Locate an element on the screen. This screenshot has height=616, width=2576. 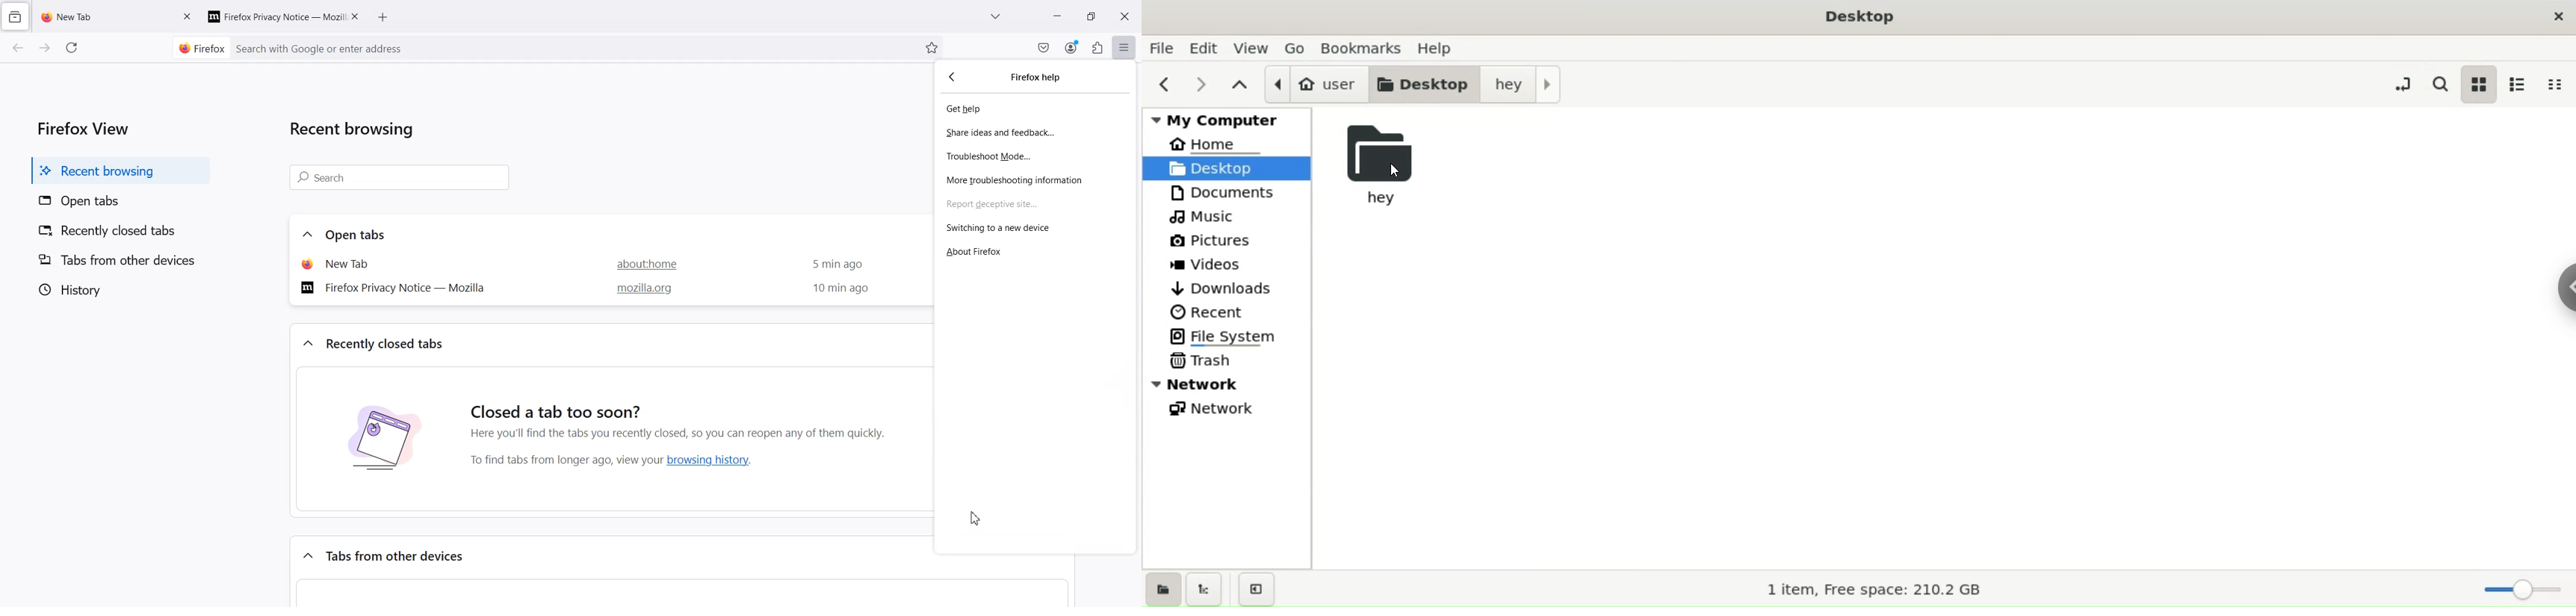
Open tab is located at coordinates (351, 263).